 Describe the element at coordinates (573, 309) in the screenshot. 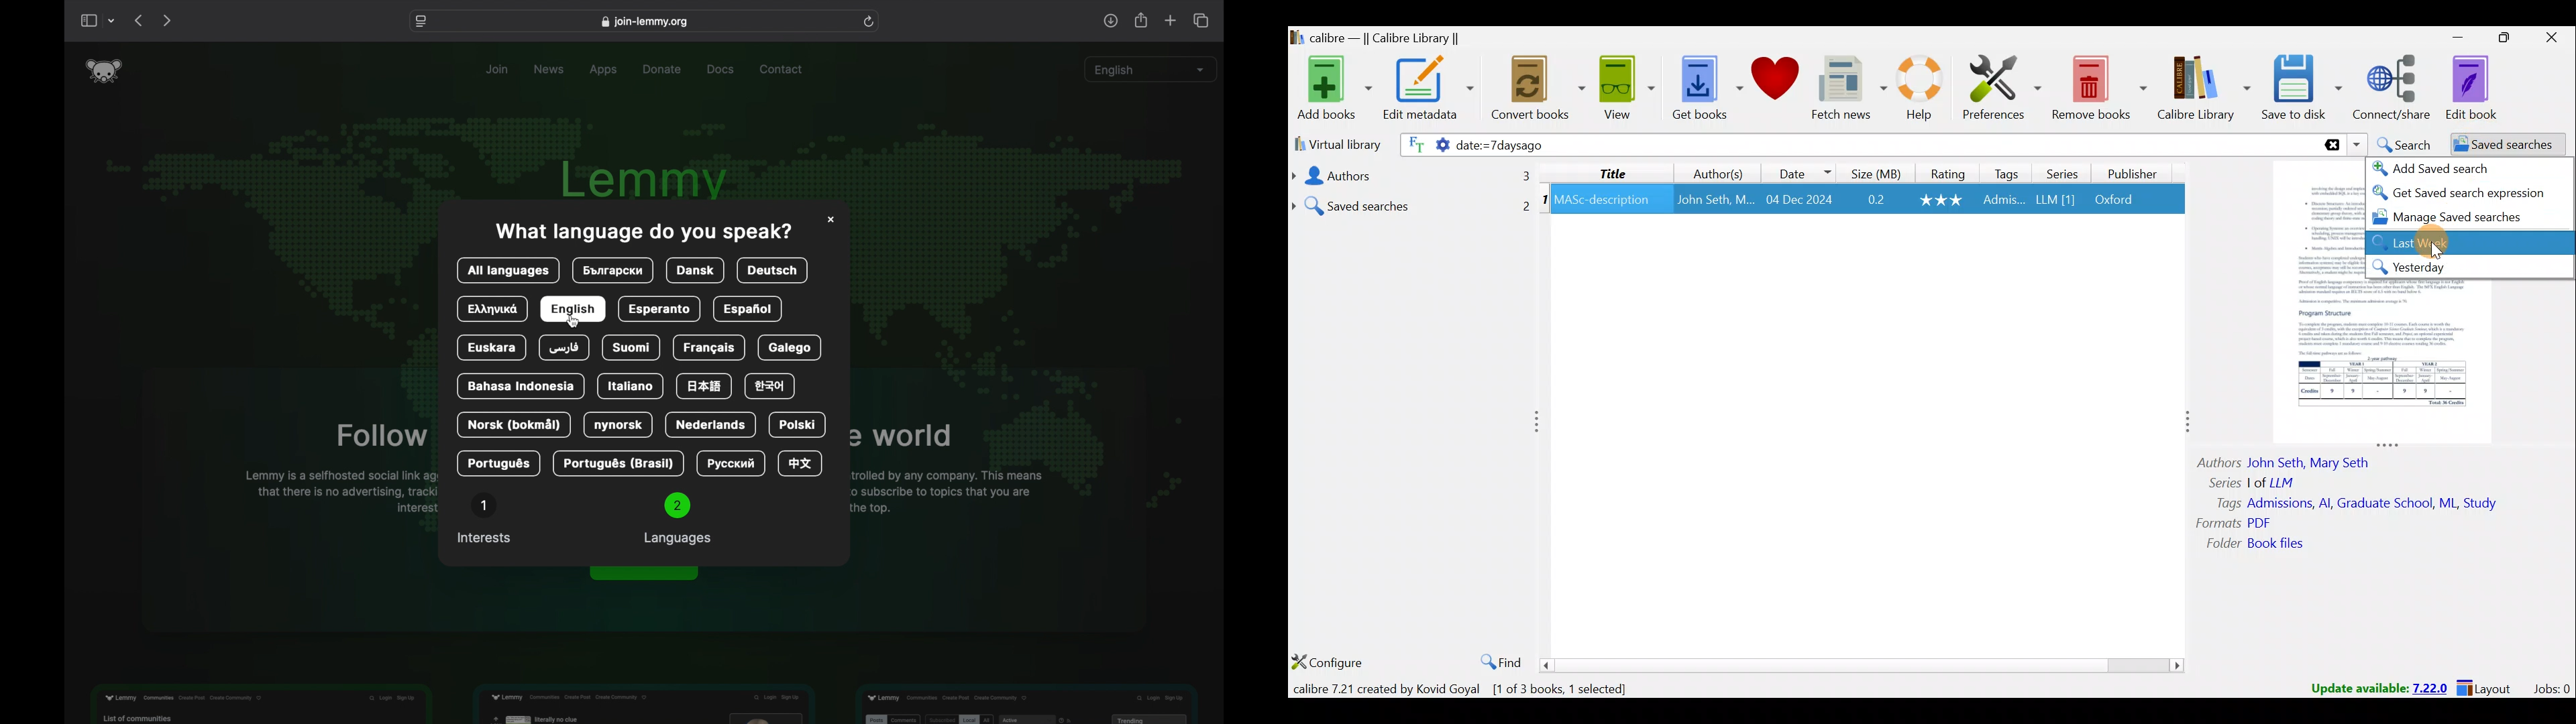

I see `english` at that location.